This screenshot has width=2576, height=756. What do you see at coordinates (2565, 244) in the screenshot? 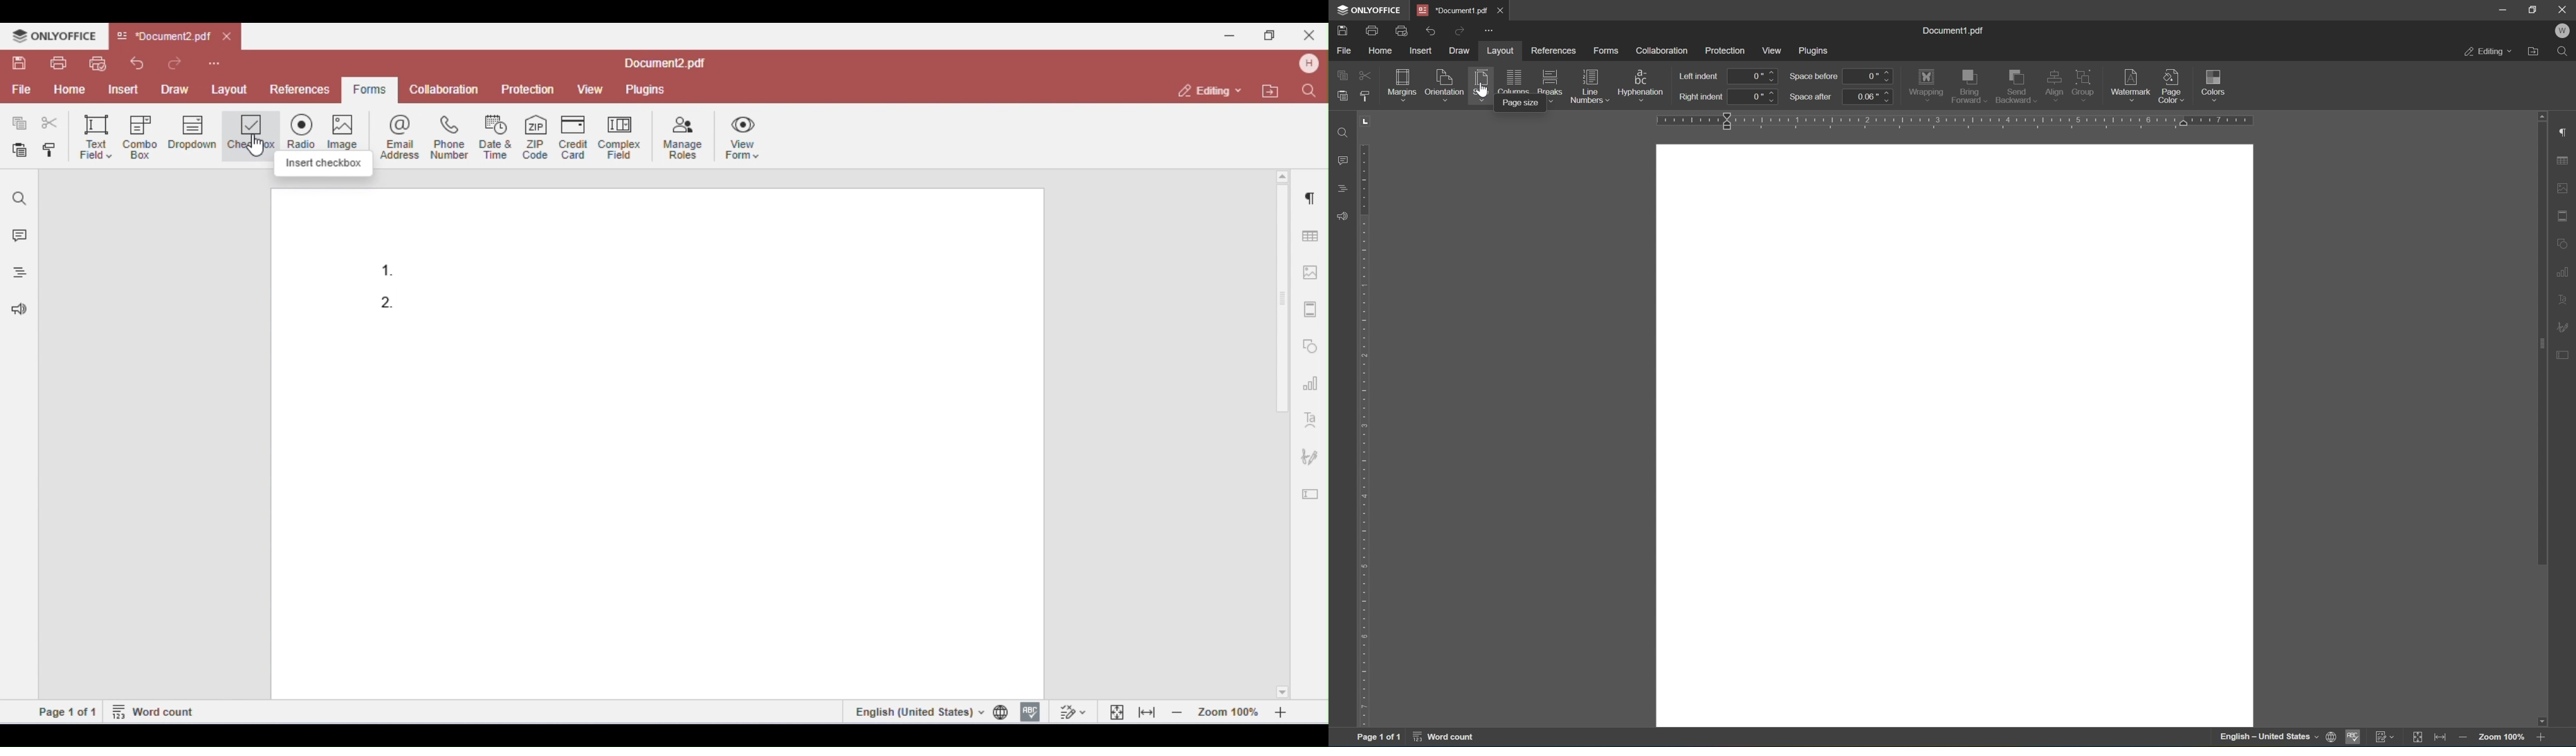
I see `shape settings` at bounding box center [2565, 244].